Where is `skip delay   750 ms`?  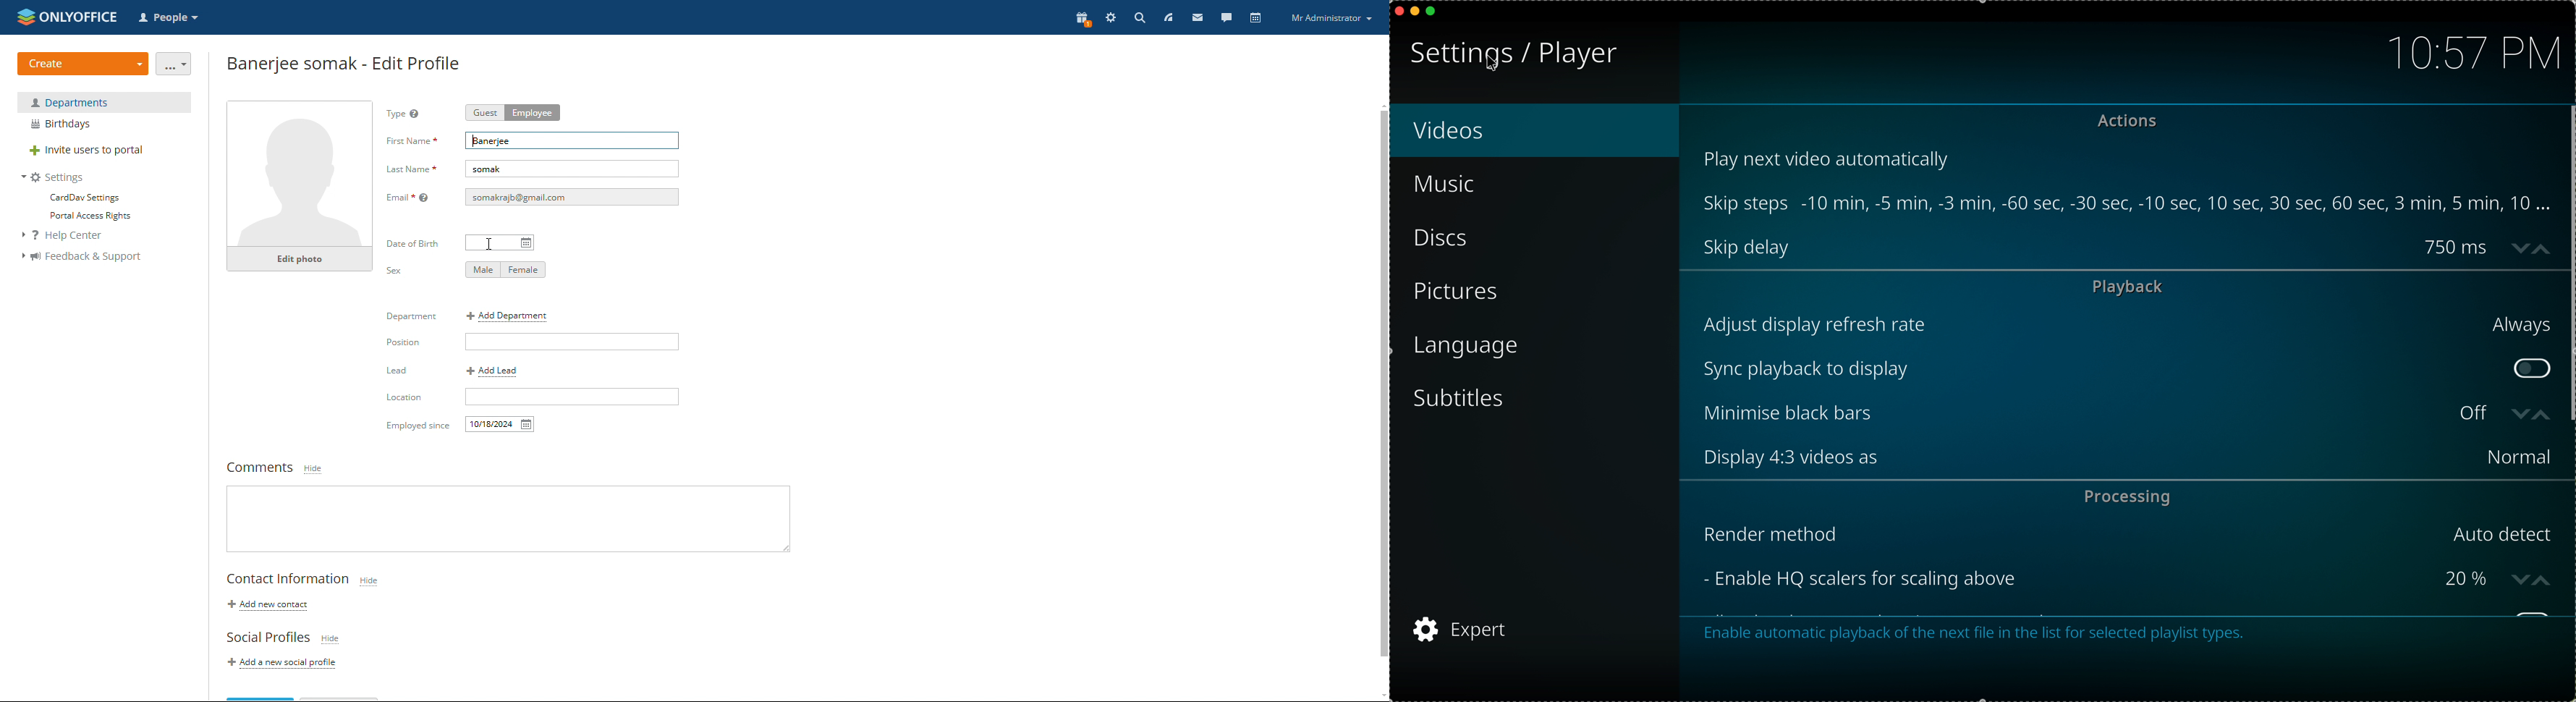
skip delay   750 ms is located at coordinates (2097, 247).